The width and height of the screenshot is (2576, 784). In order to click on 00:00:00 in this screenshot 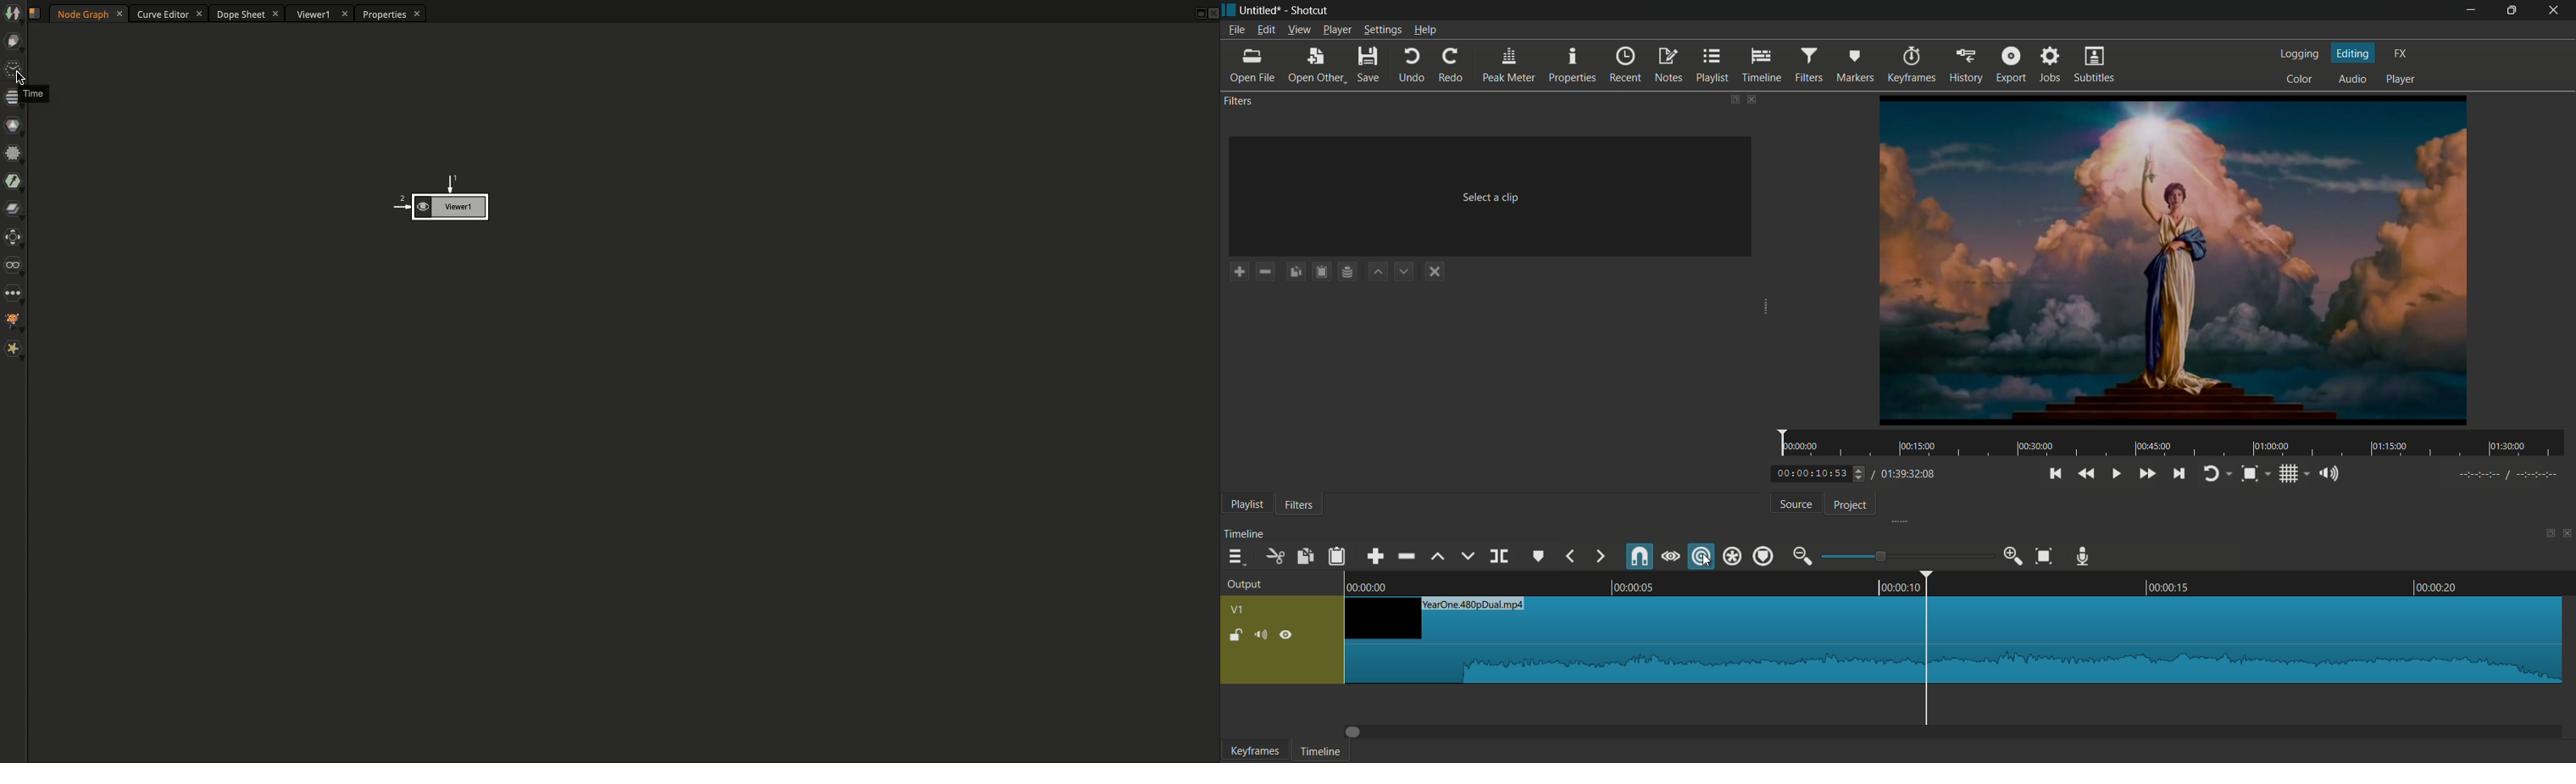, I will do `click(1369, 587)`.